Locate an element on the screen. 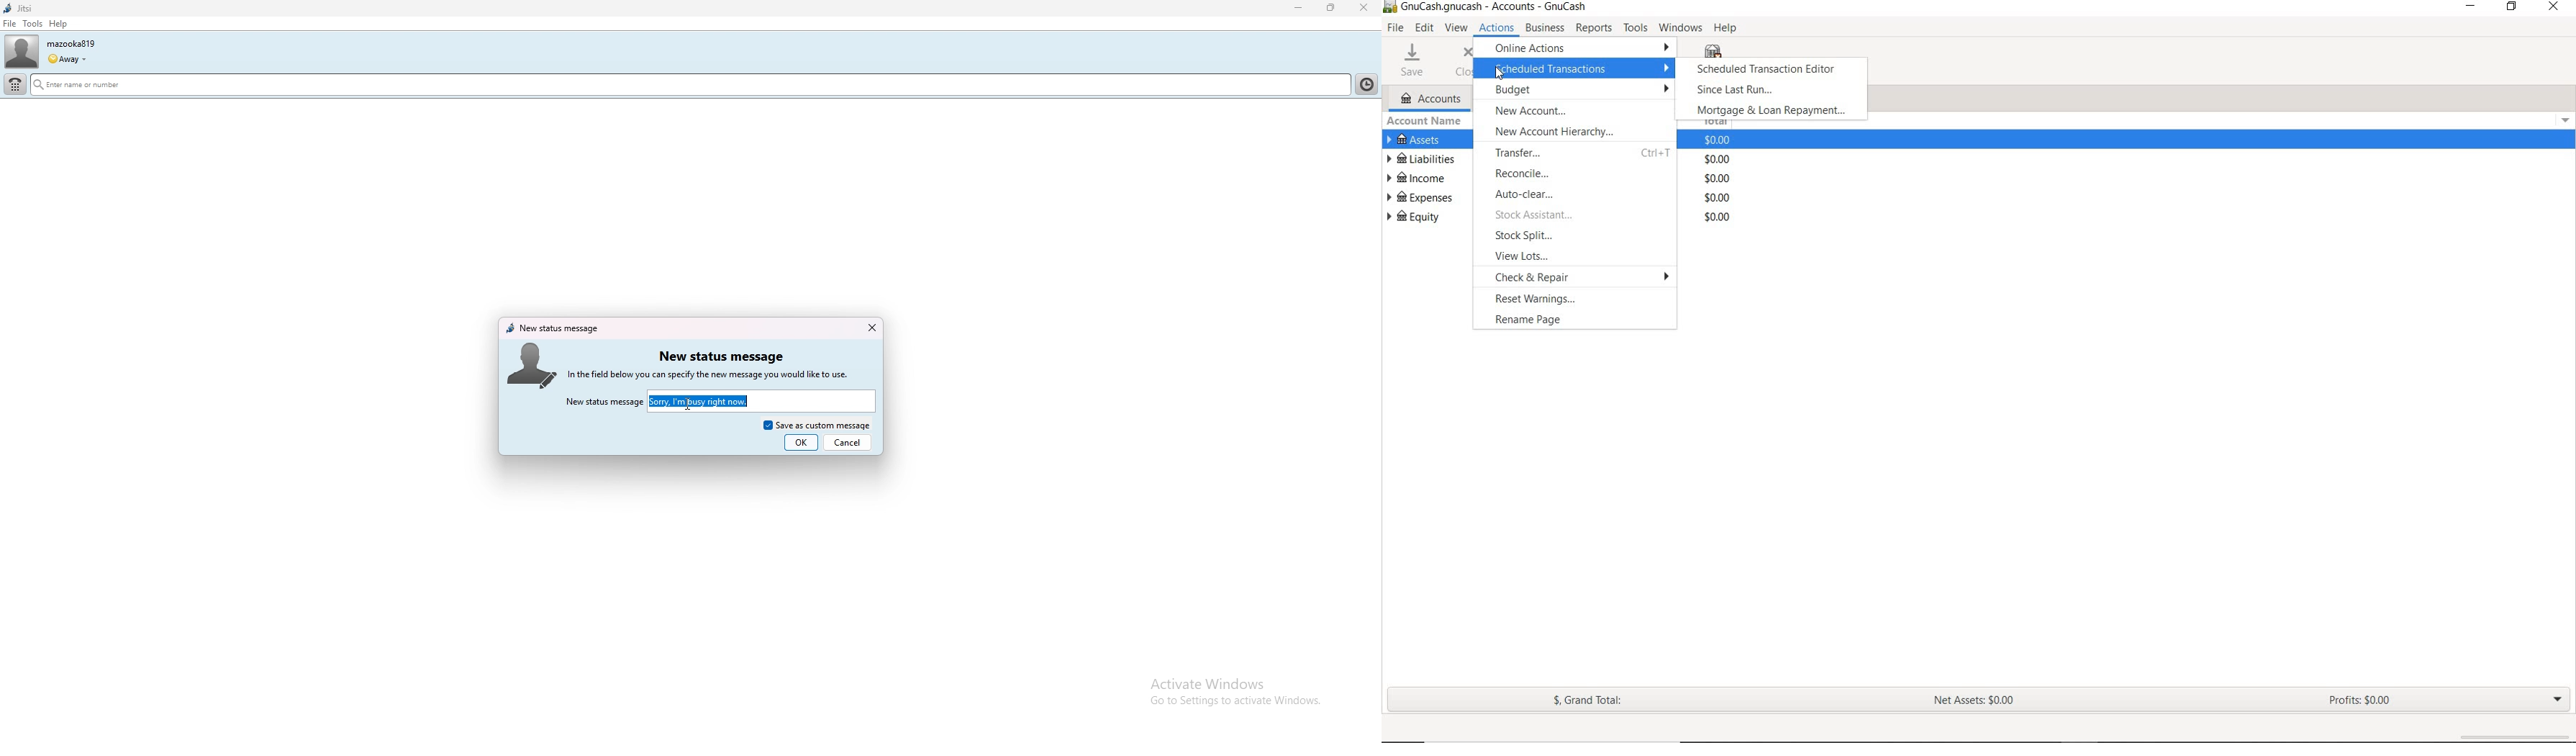  BUDGET is located at coordinates (1577, 90).